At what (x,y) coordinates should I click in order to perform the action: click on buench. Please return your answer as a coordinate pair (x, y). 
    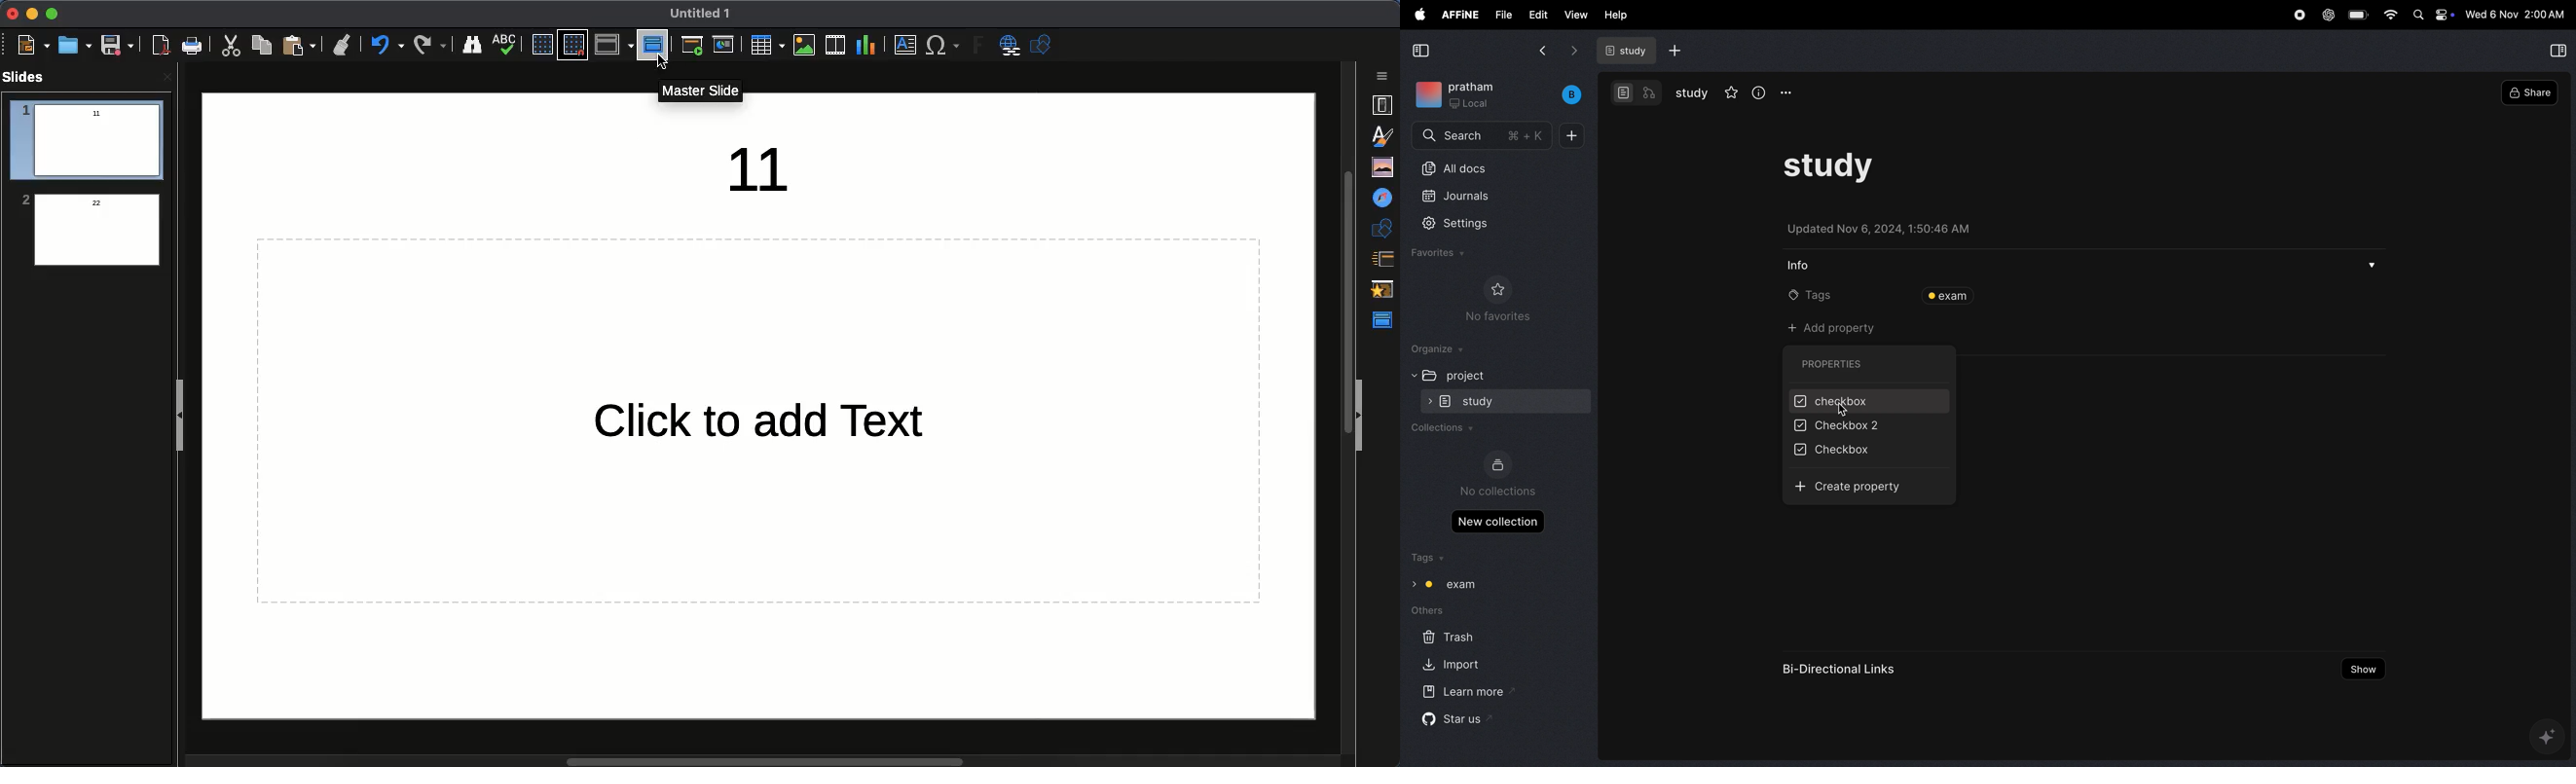
    Looking at the image, I should click on (1572, 94).